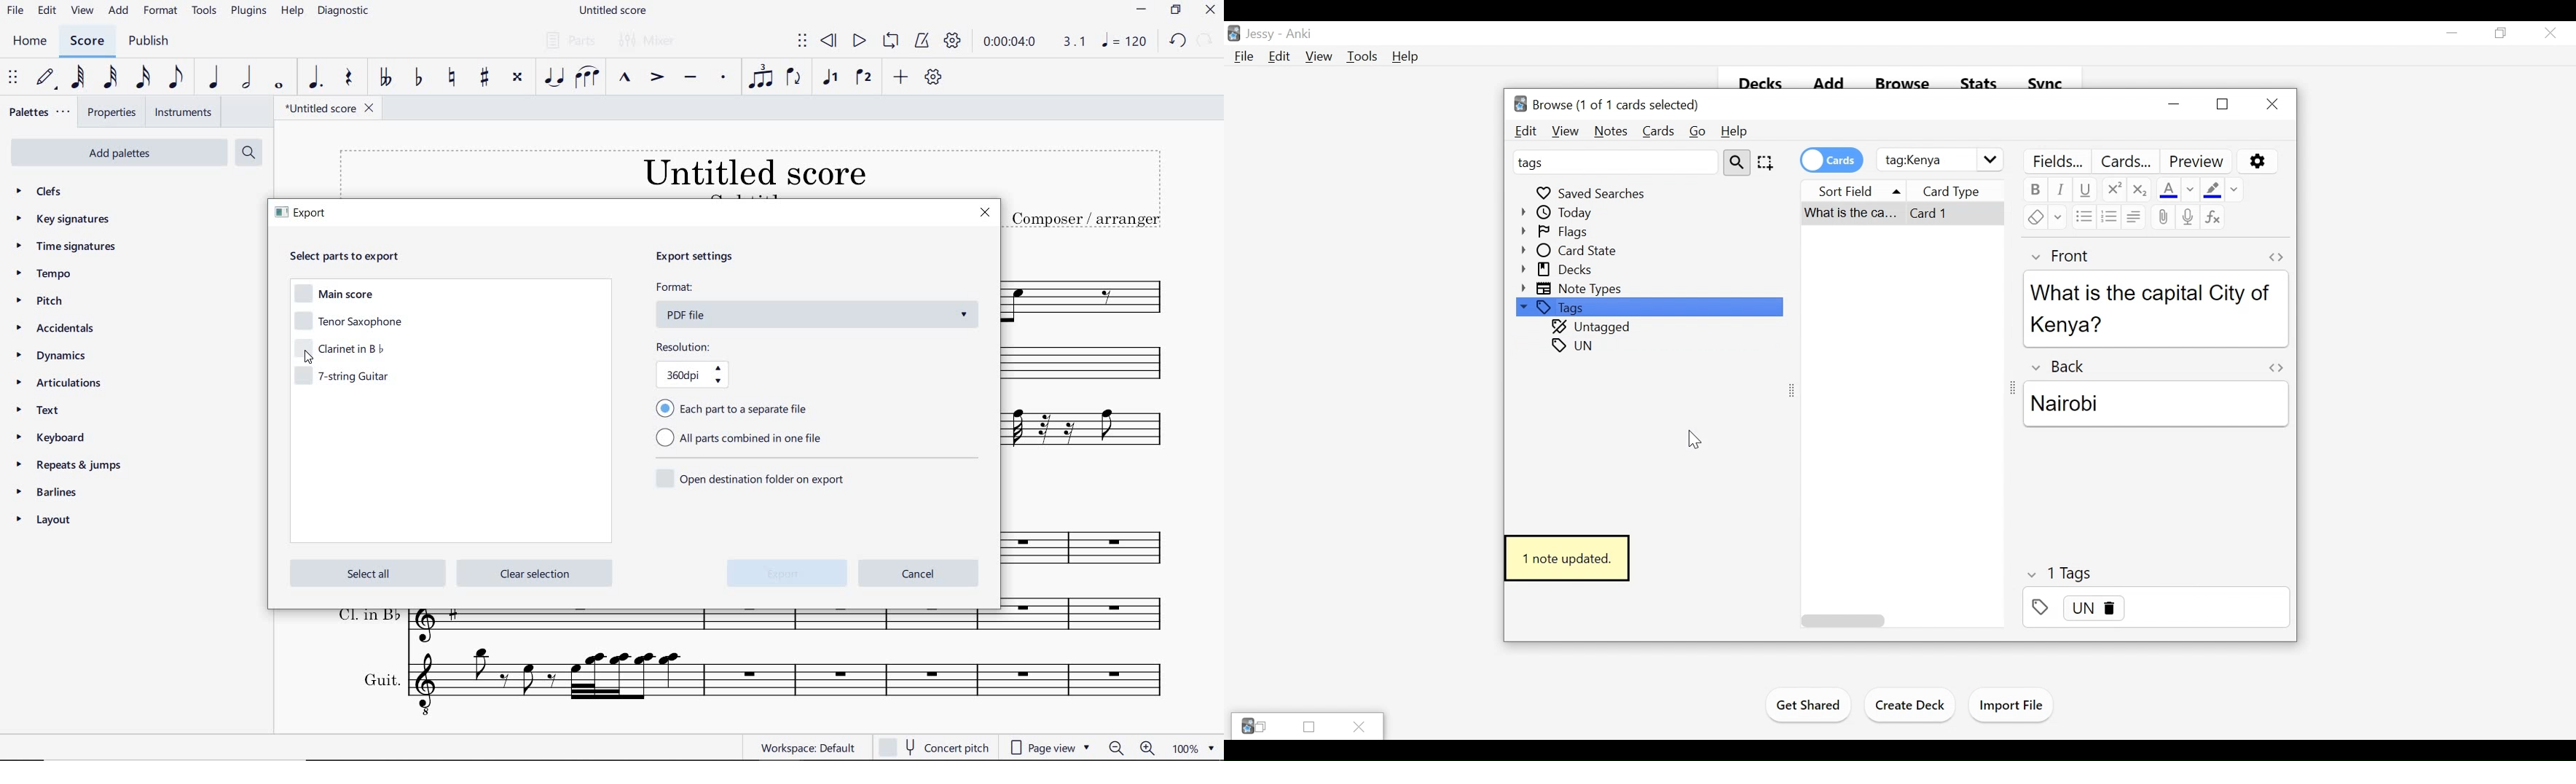 This screenshot has width=2576, height=784. Describe the element at coordinates (2061, 190) in the screenshot. I see `Italics` at that location.